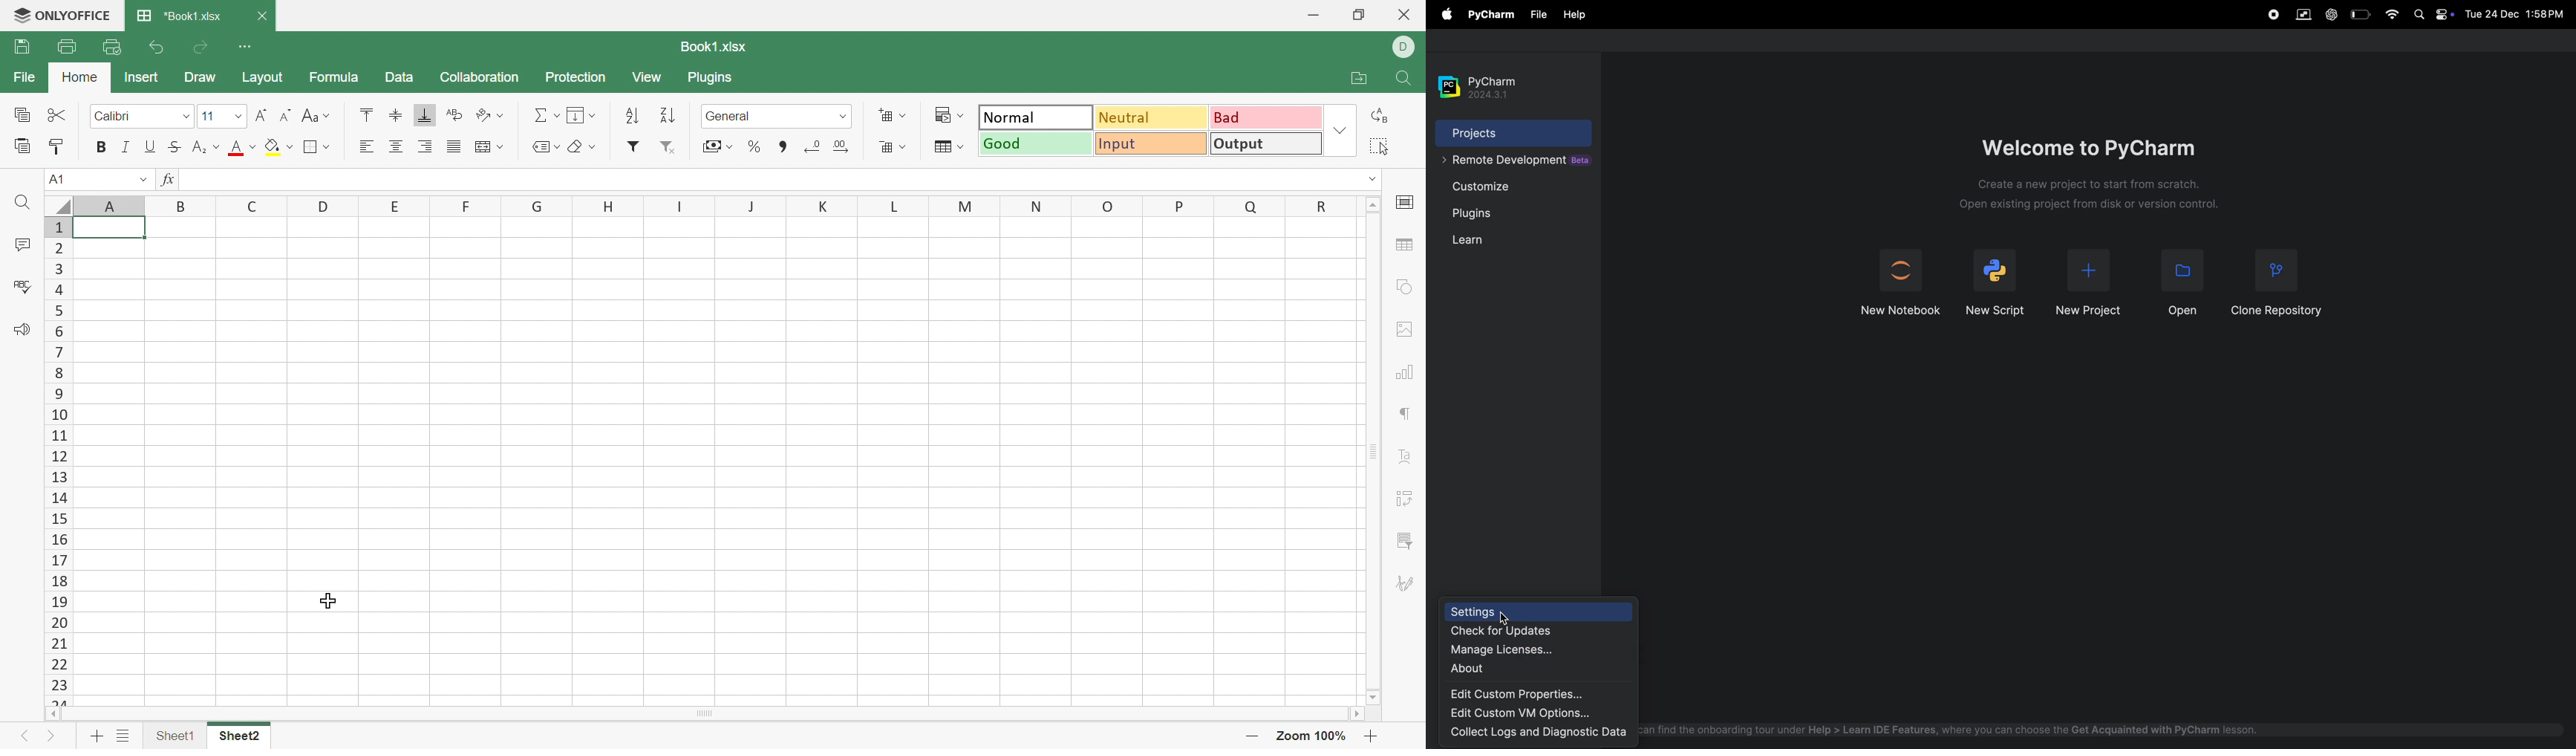 Image resolution: width=2576 pixels, height=756 pixels. What do you see at coordinates (1403, 581) in the screenshot?
I see `Signature settings` at bounding box center [1403, 581].